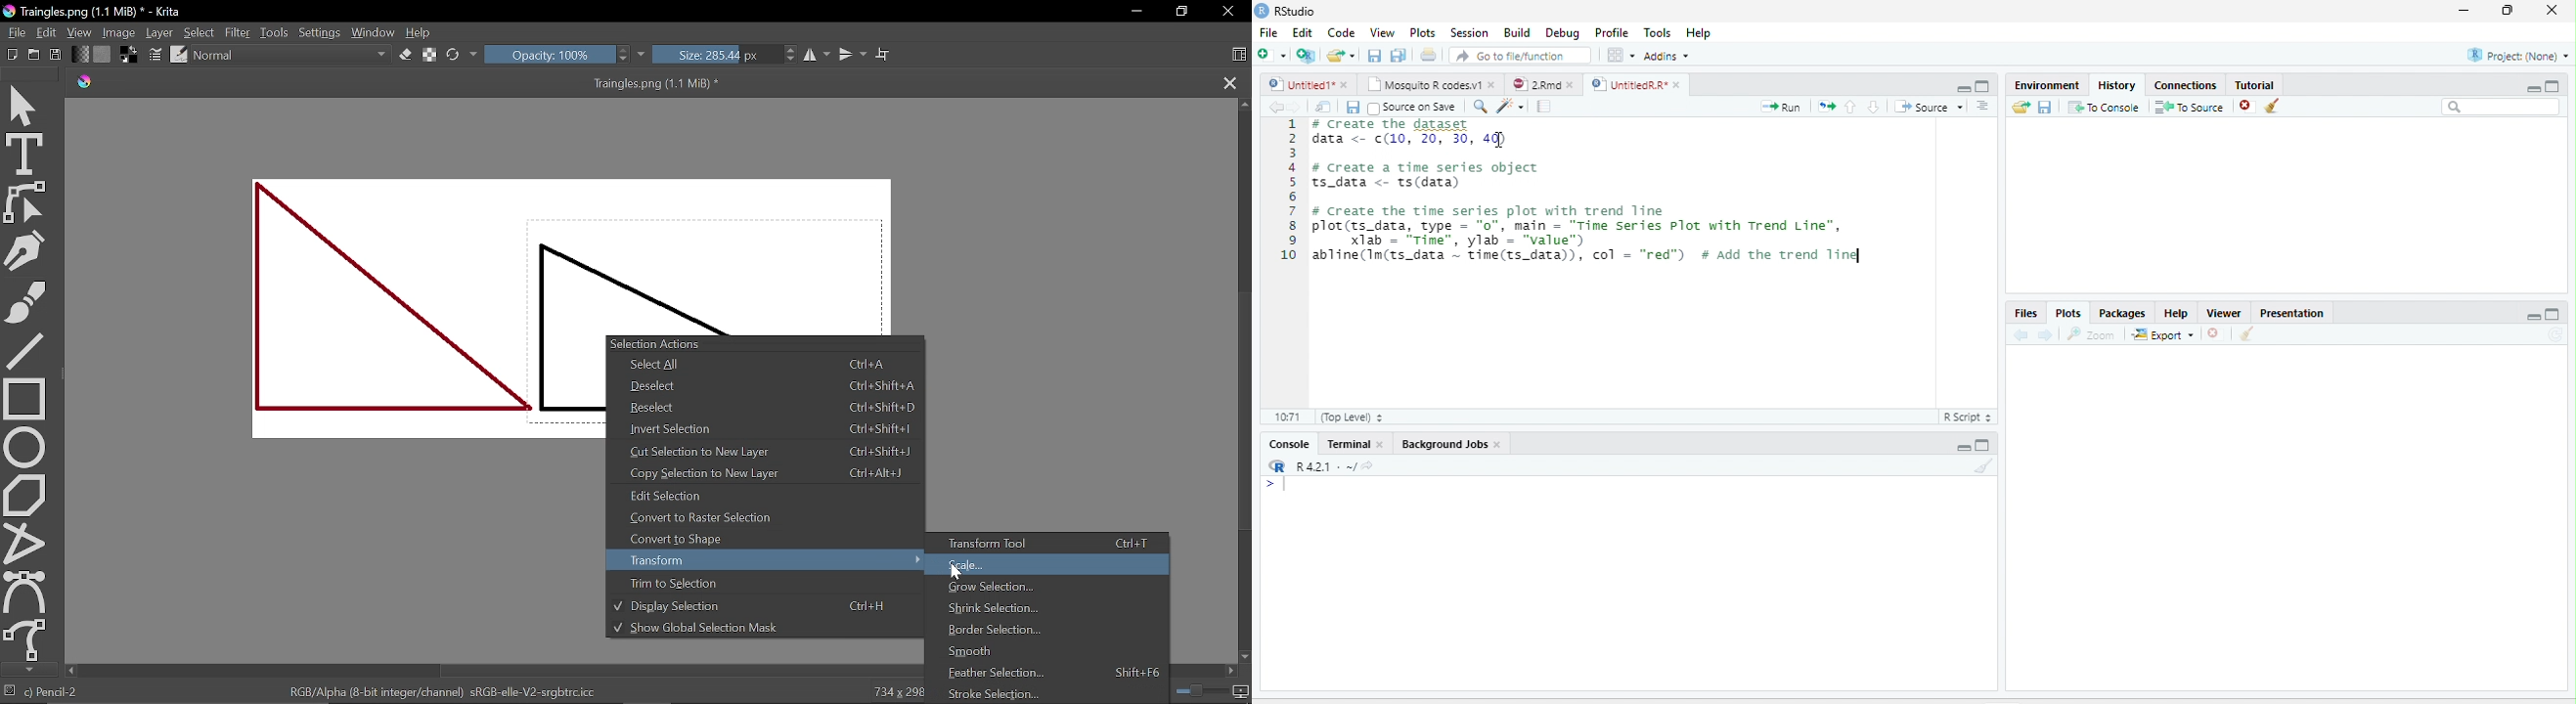 The height and width of the screenshot is (728, 2576). Describe the element at coordinates (1443, 444) in the screenshot. I see `Background Jobs` at that location.